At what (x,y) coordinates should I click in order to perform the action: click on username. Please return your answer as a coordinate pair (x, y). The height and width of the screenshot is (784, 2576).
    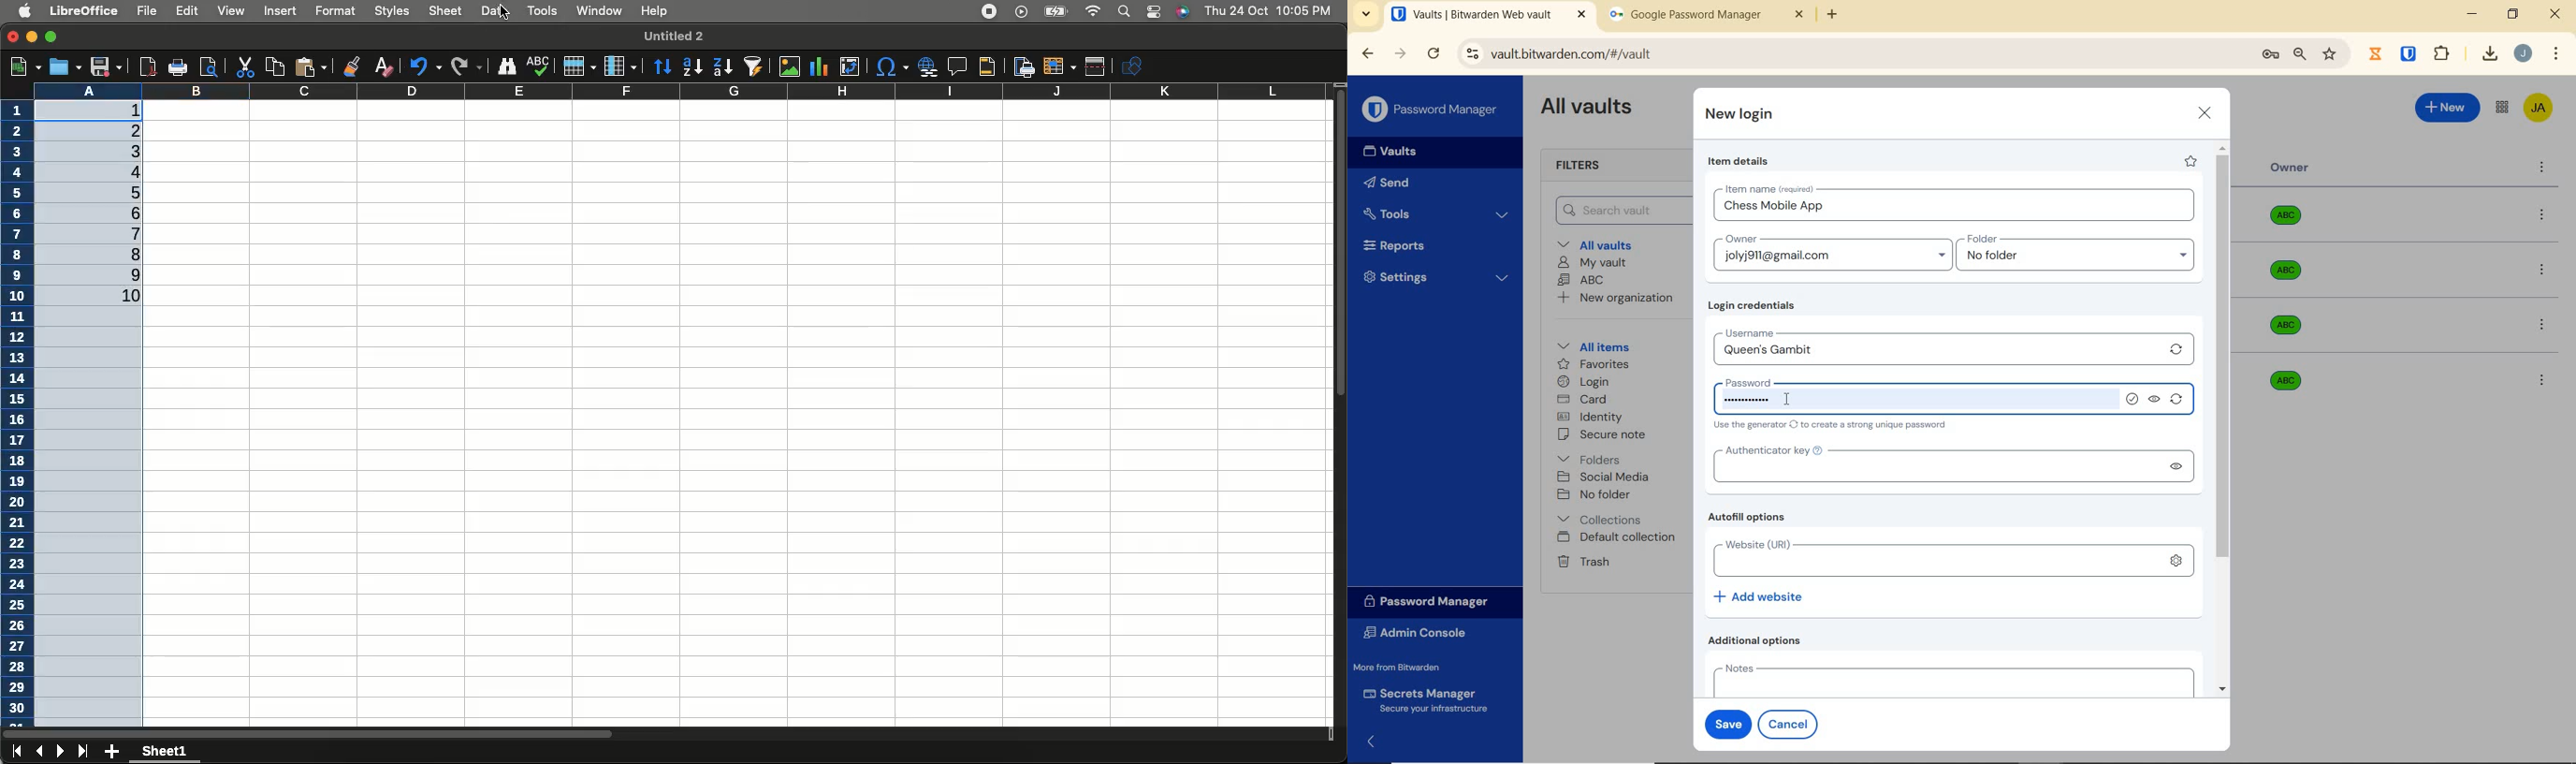
    Looking at the image, I should click on (1791, 331).